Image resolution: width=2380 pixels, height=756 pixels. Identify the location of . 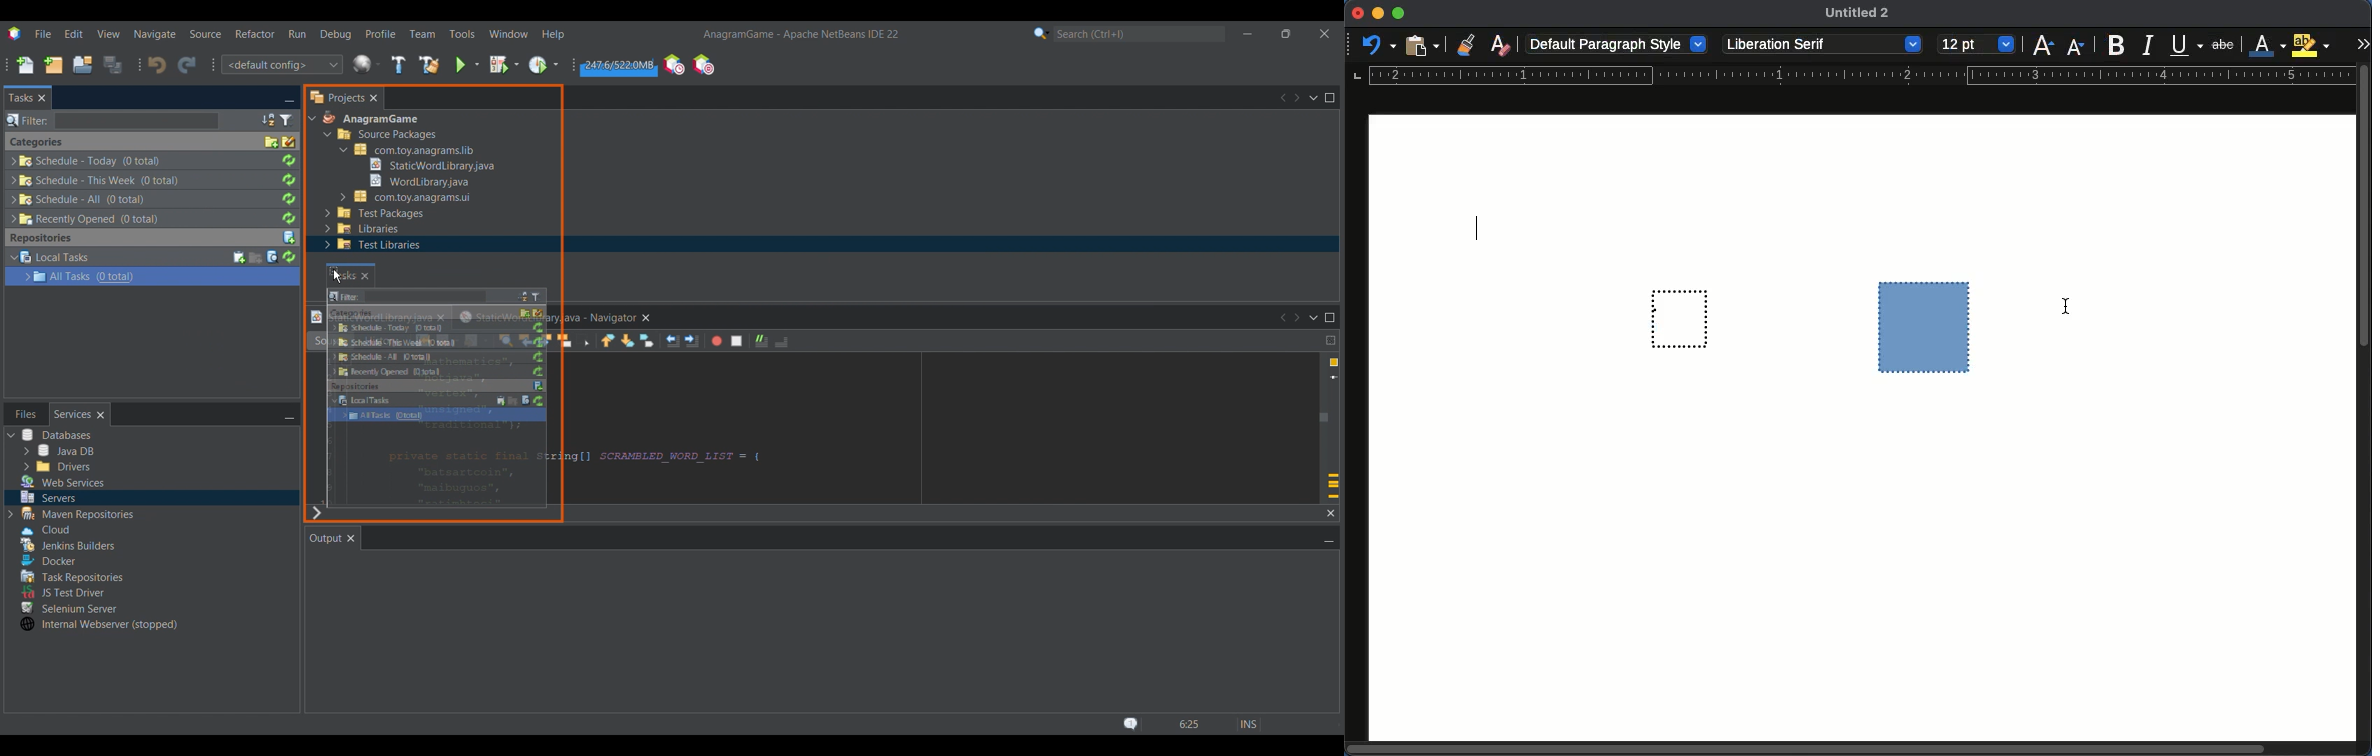
(434, 325).